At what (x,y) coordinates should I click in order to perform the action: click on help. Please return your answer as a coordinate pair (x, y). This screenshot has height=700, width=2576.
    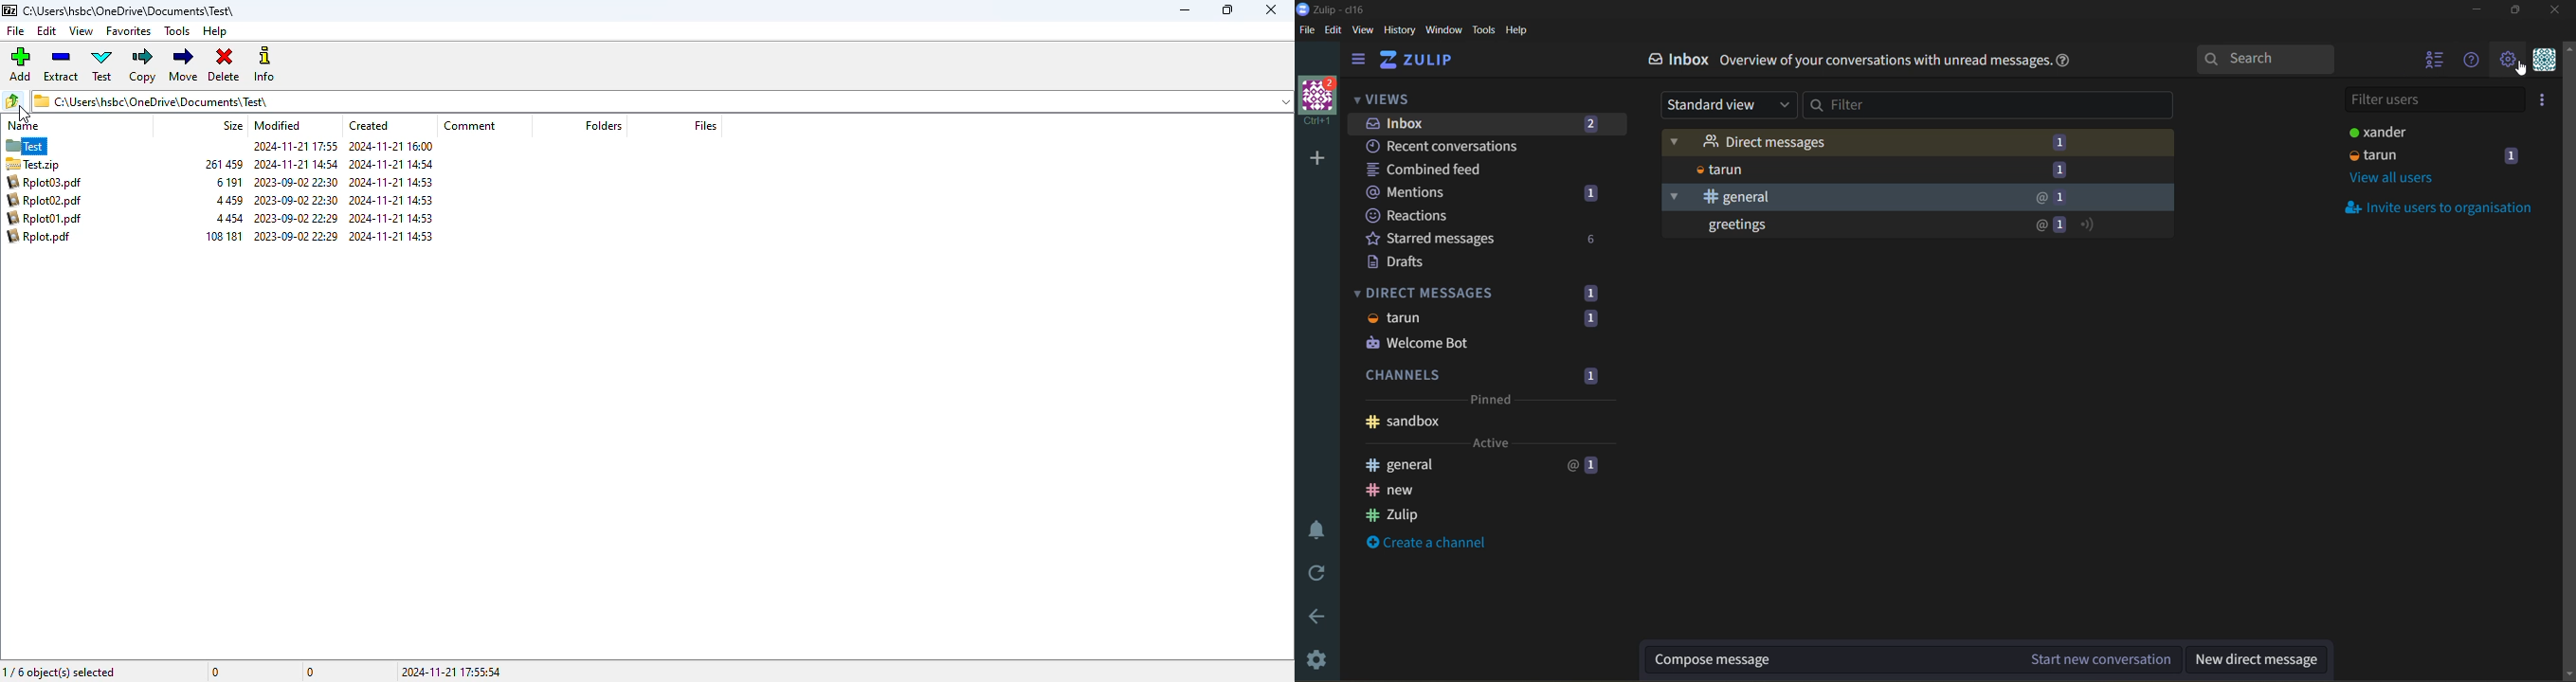
    Looking at the image, I should click on (1522, 31).